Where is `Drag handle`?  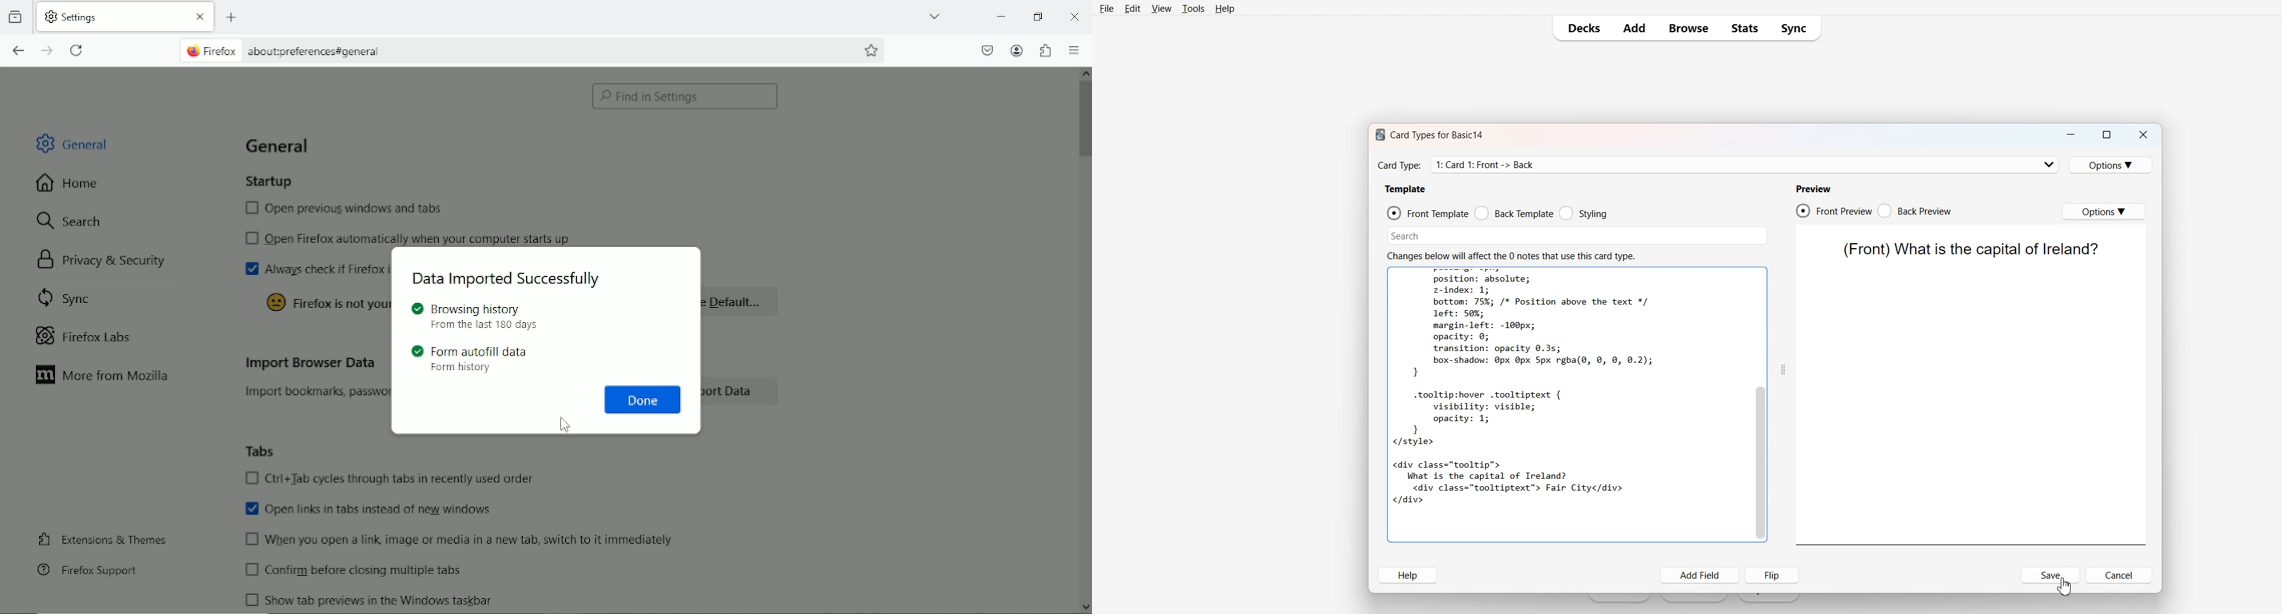
Drag handle is located at coordinates (1784, 369).